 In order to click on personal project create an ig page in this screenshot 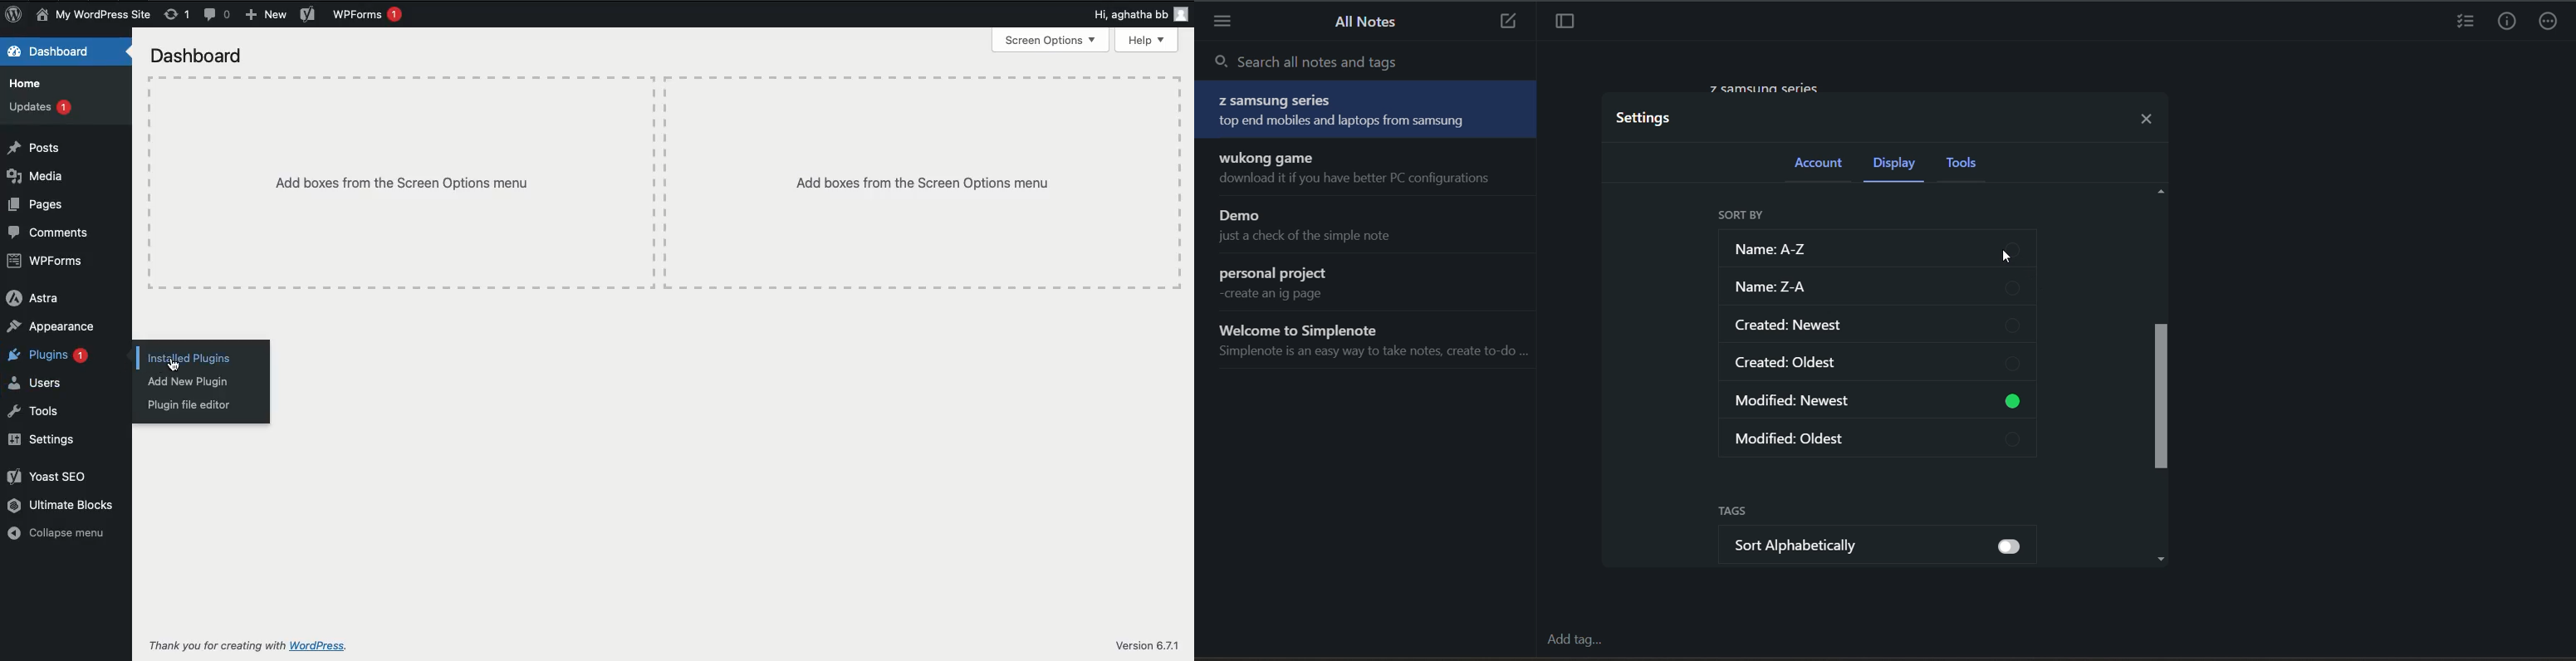, I will do `click(1370, 284)`.